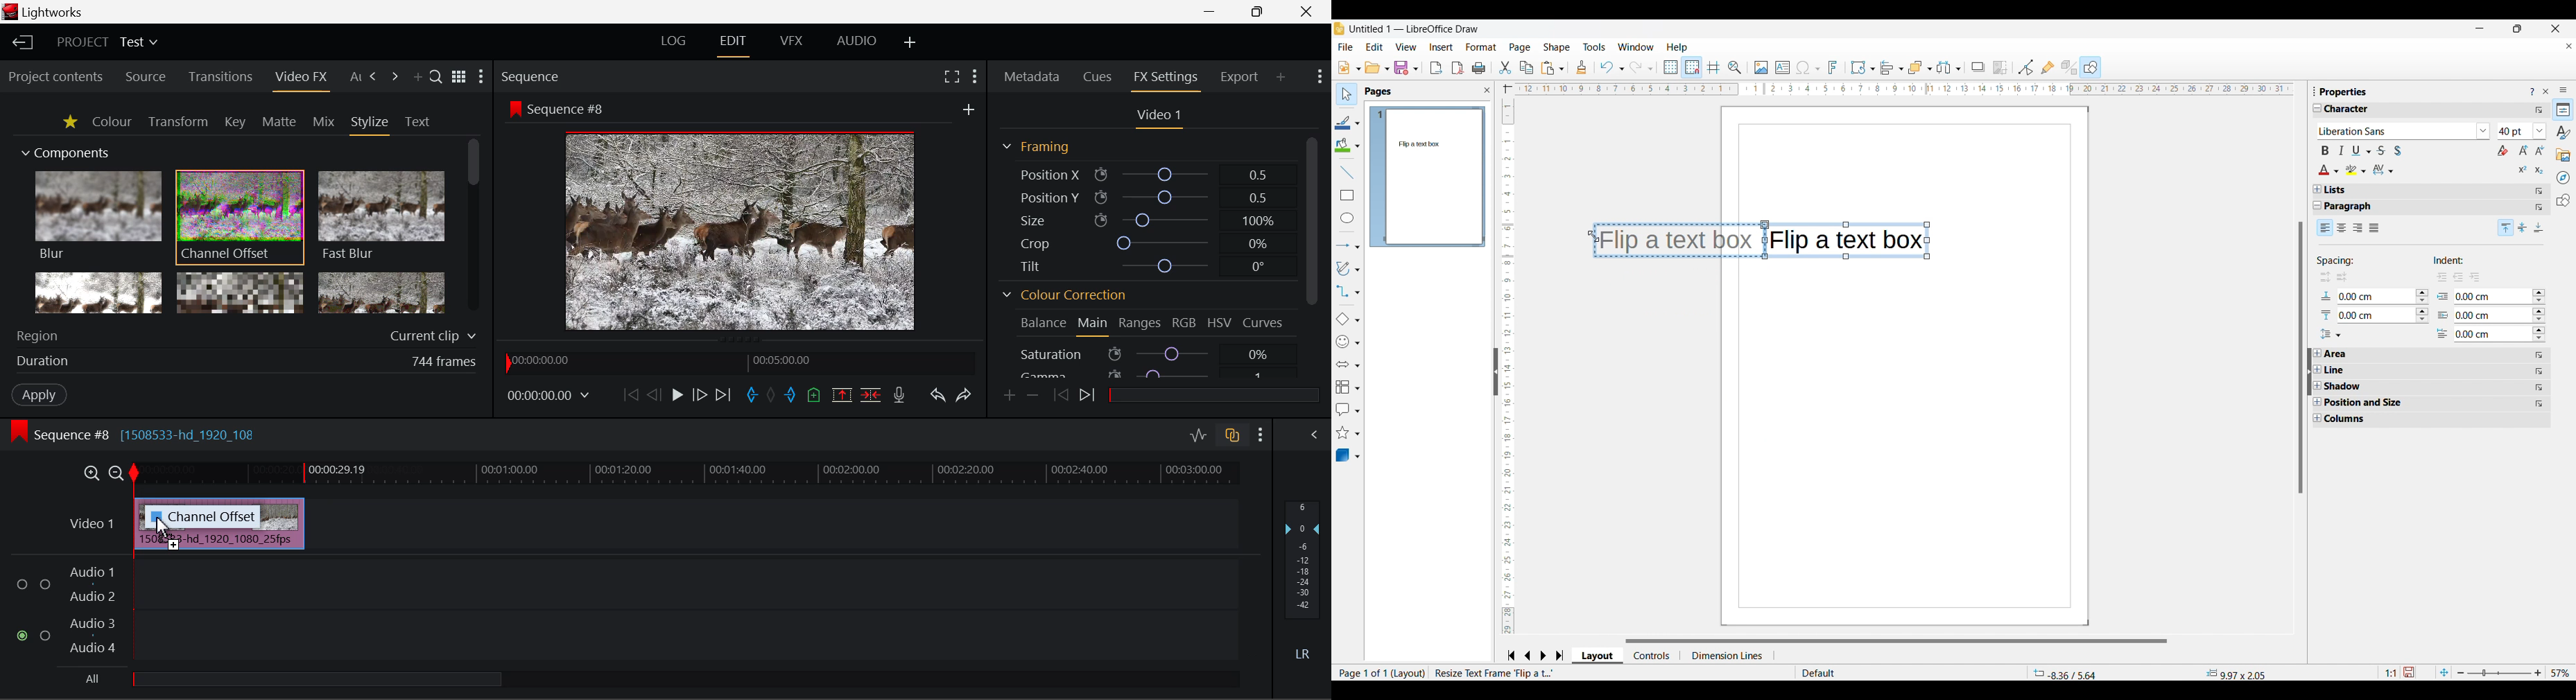 Image resolution: width=2576 pixels, height=700 pixels. Describe the element at coordinates (700, 396) in the screenshot. I see `Go Forward` at that location.